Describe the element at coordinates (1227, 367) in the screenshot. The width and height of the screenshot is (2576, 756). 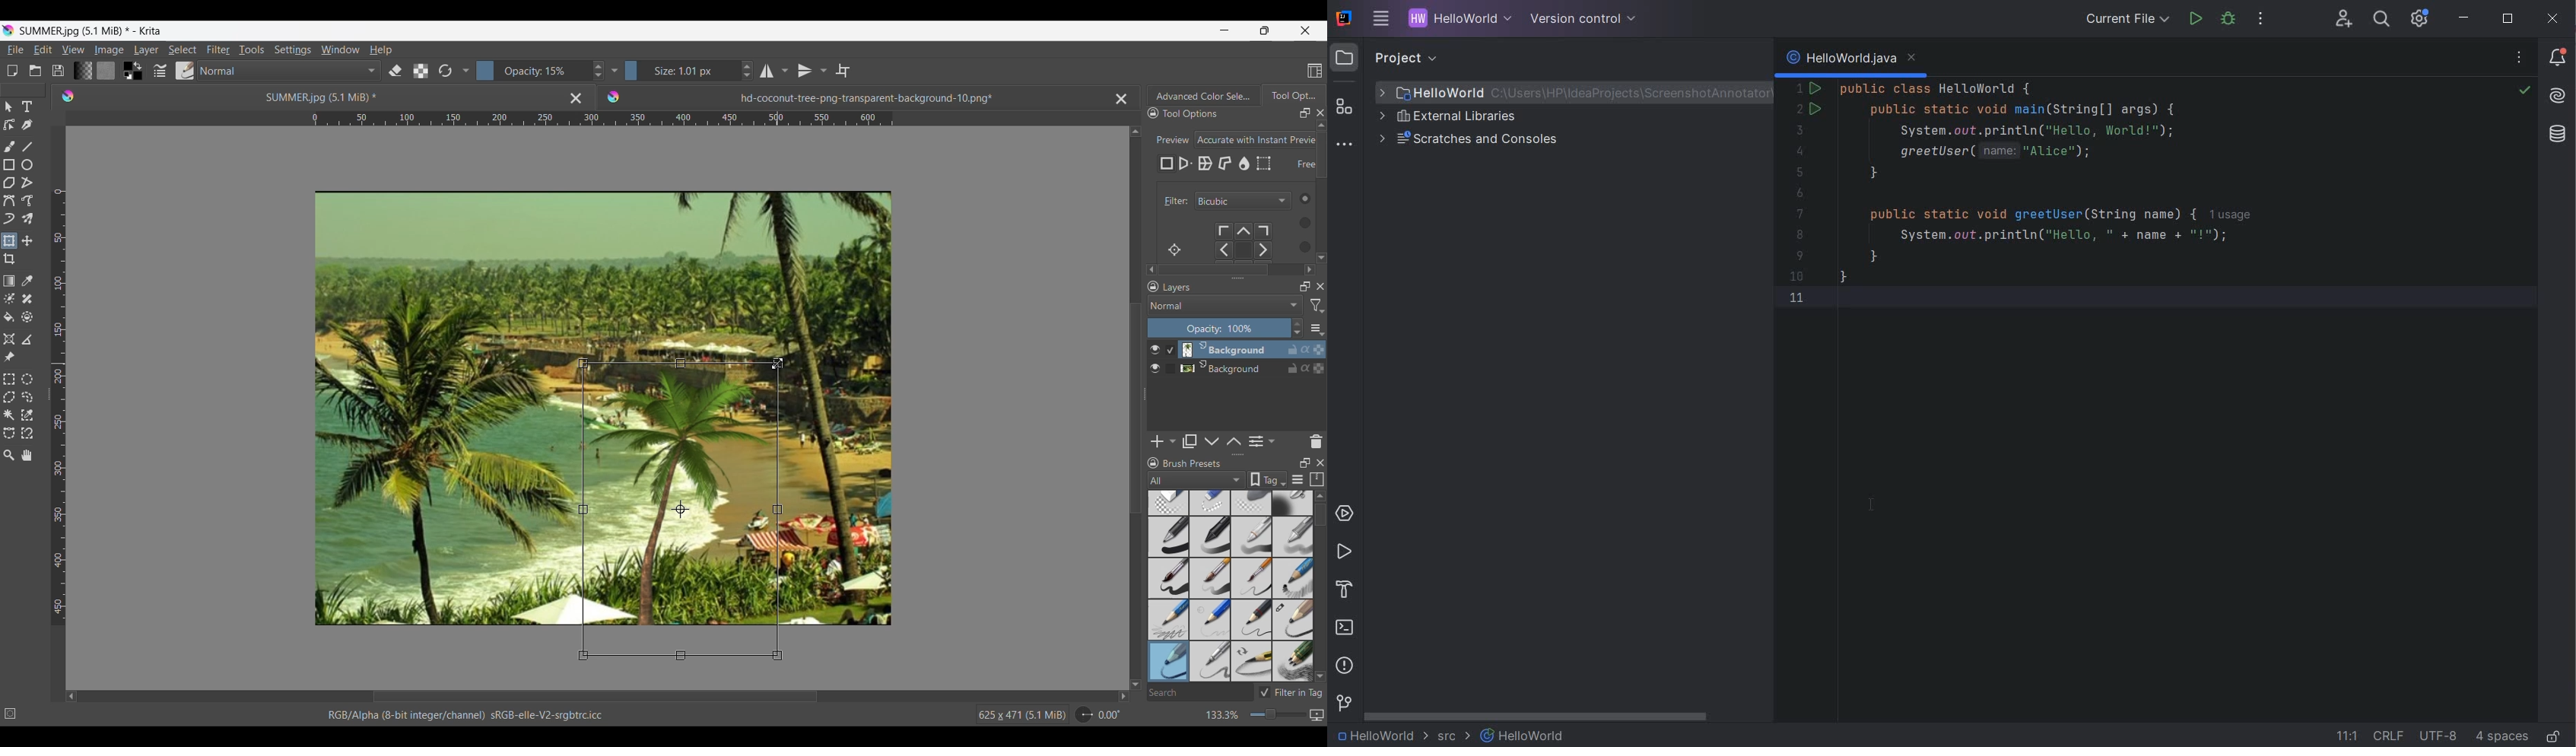
I see `Background` at that location.